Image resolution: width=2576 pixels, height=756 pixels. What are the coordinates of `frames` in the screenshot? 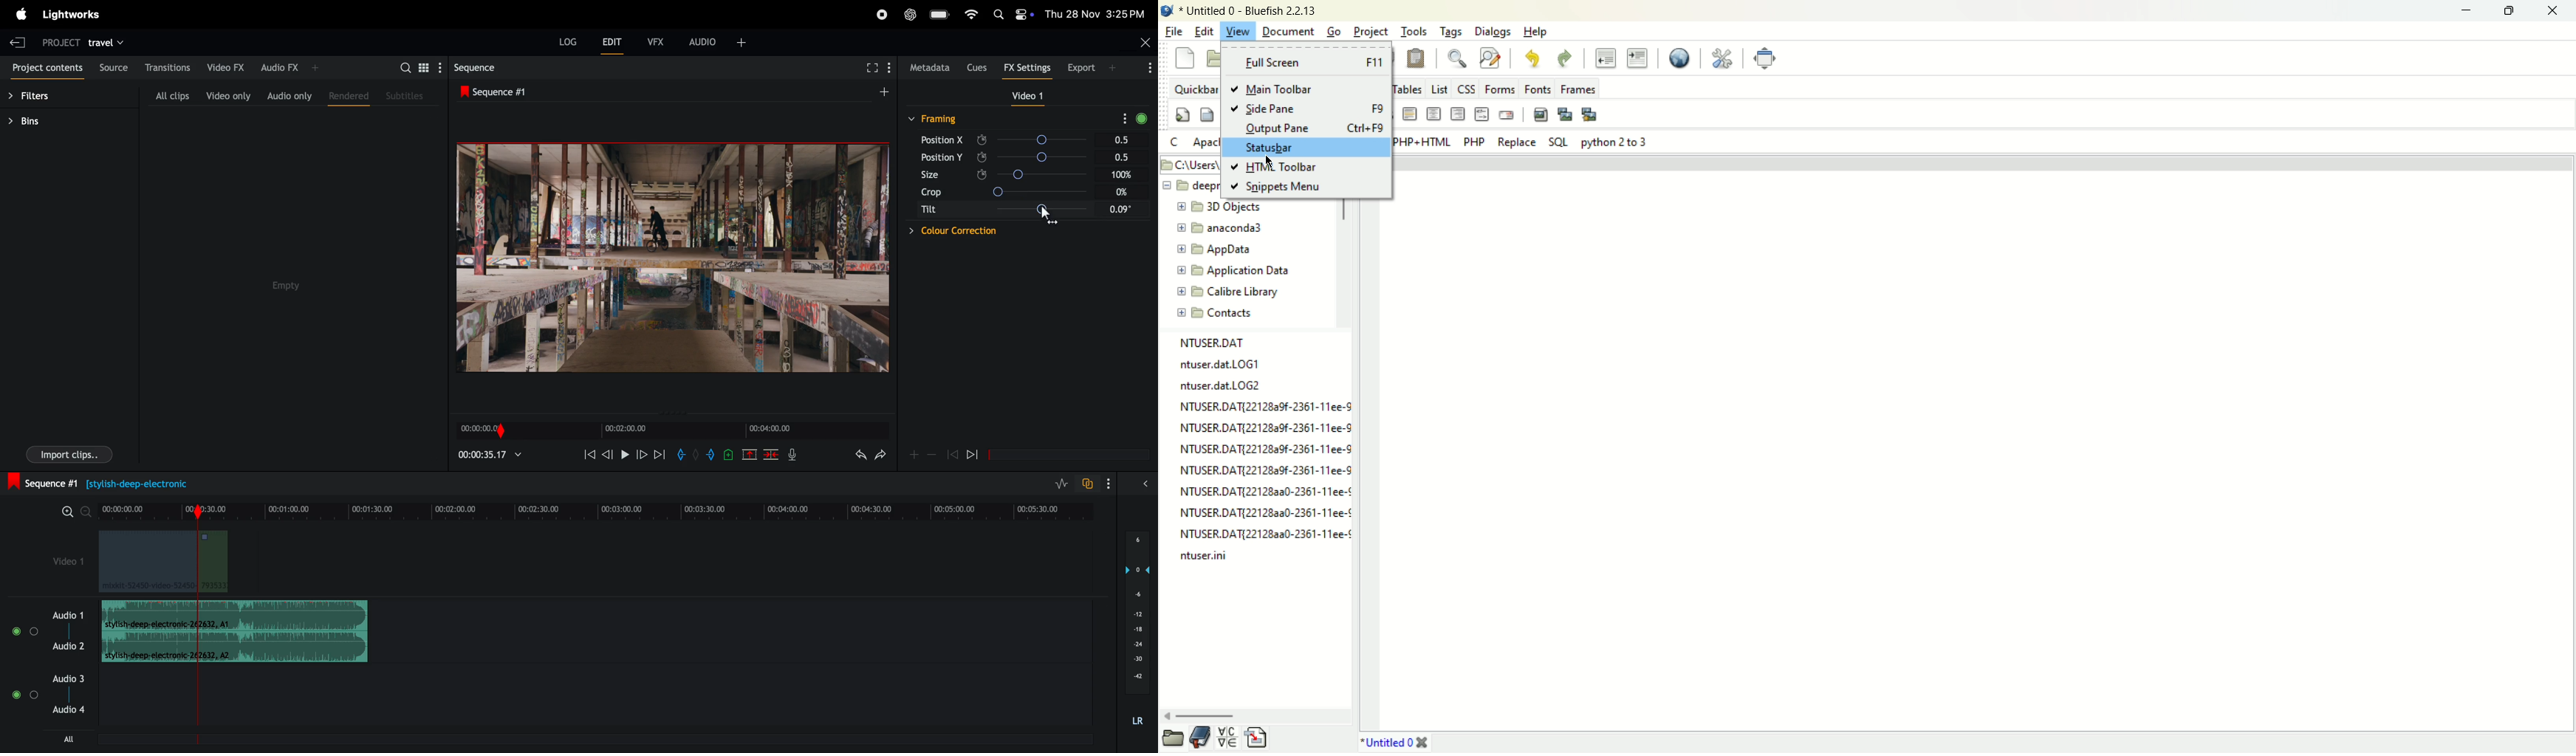 It's located at (1579, 90).